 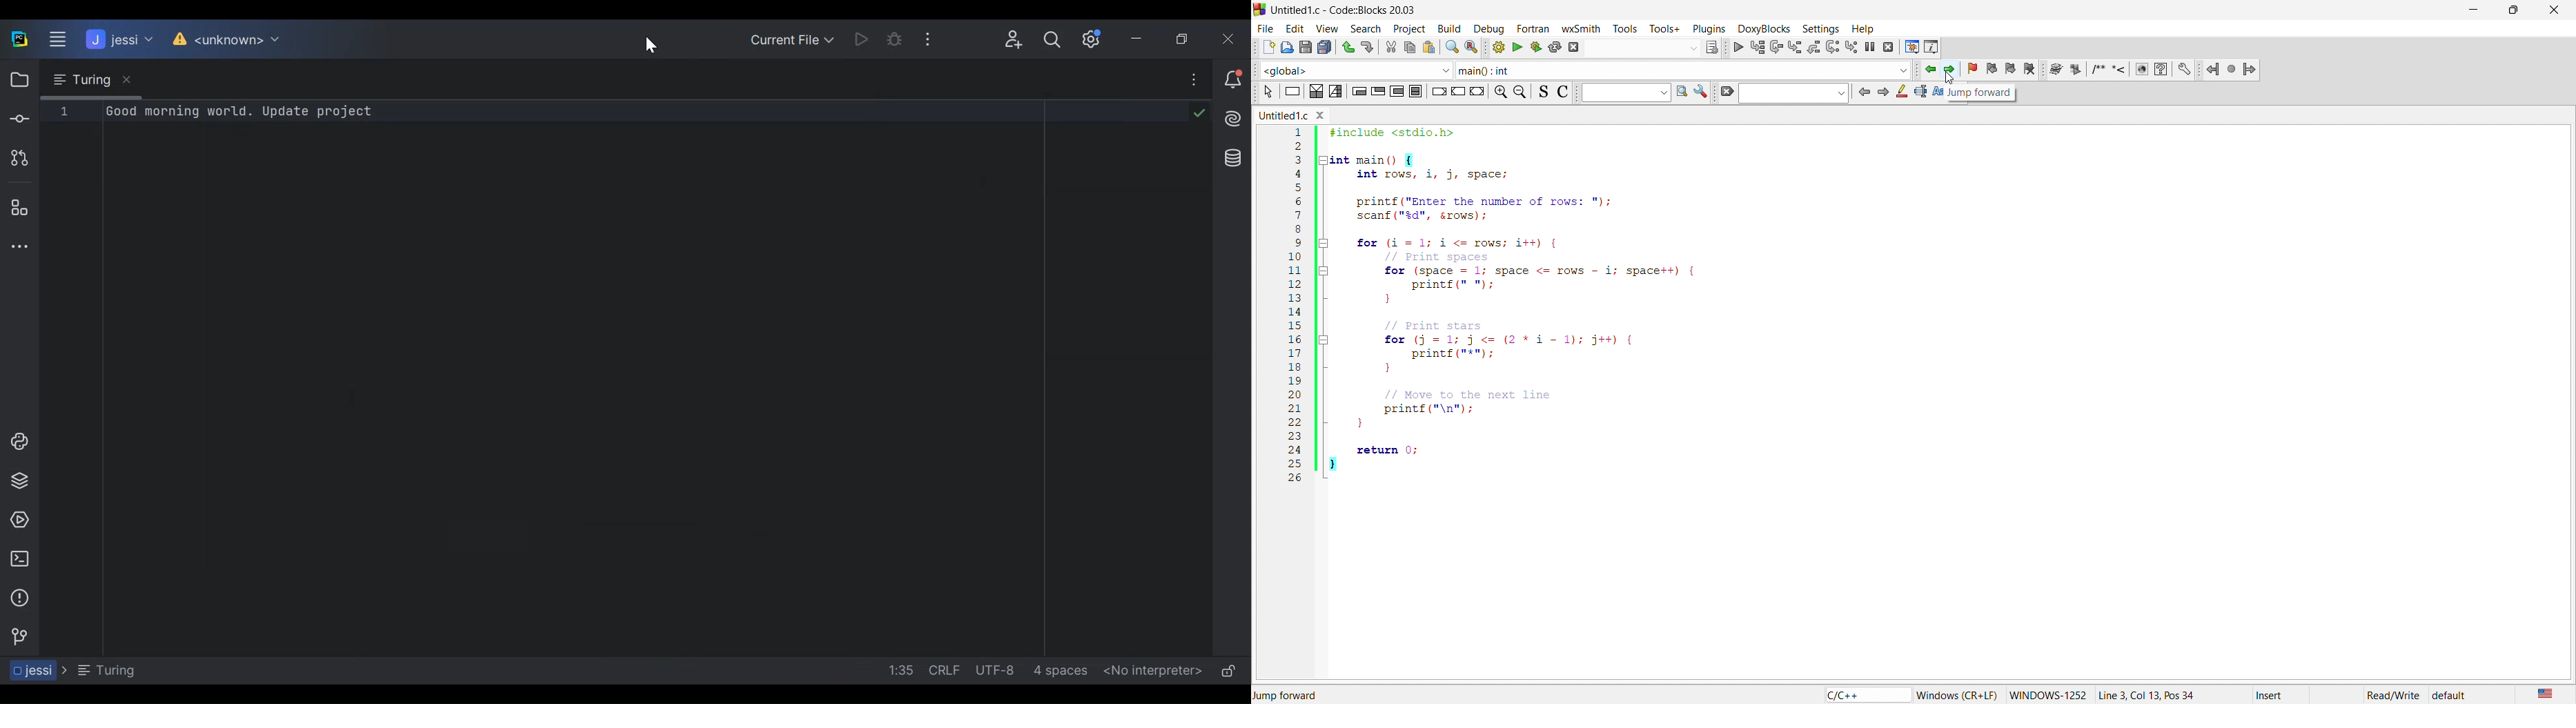 What do you see at coordinates (1292, 27) in the screenshot?
I see `edit` at bounding box center [1292, 27].